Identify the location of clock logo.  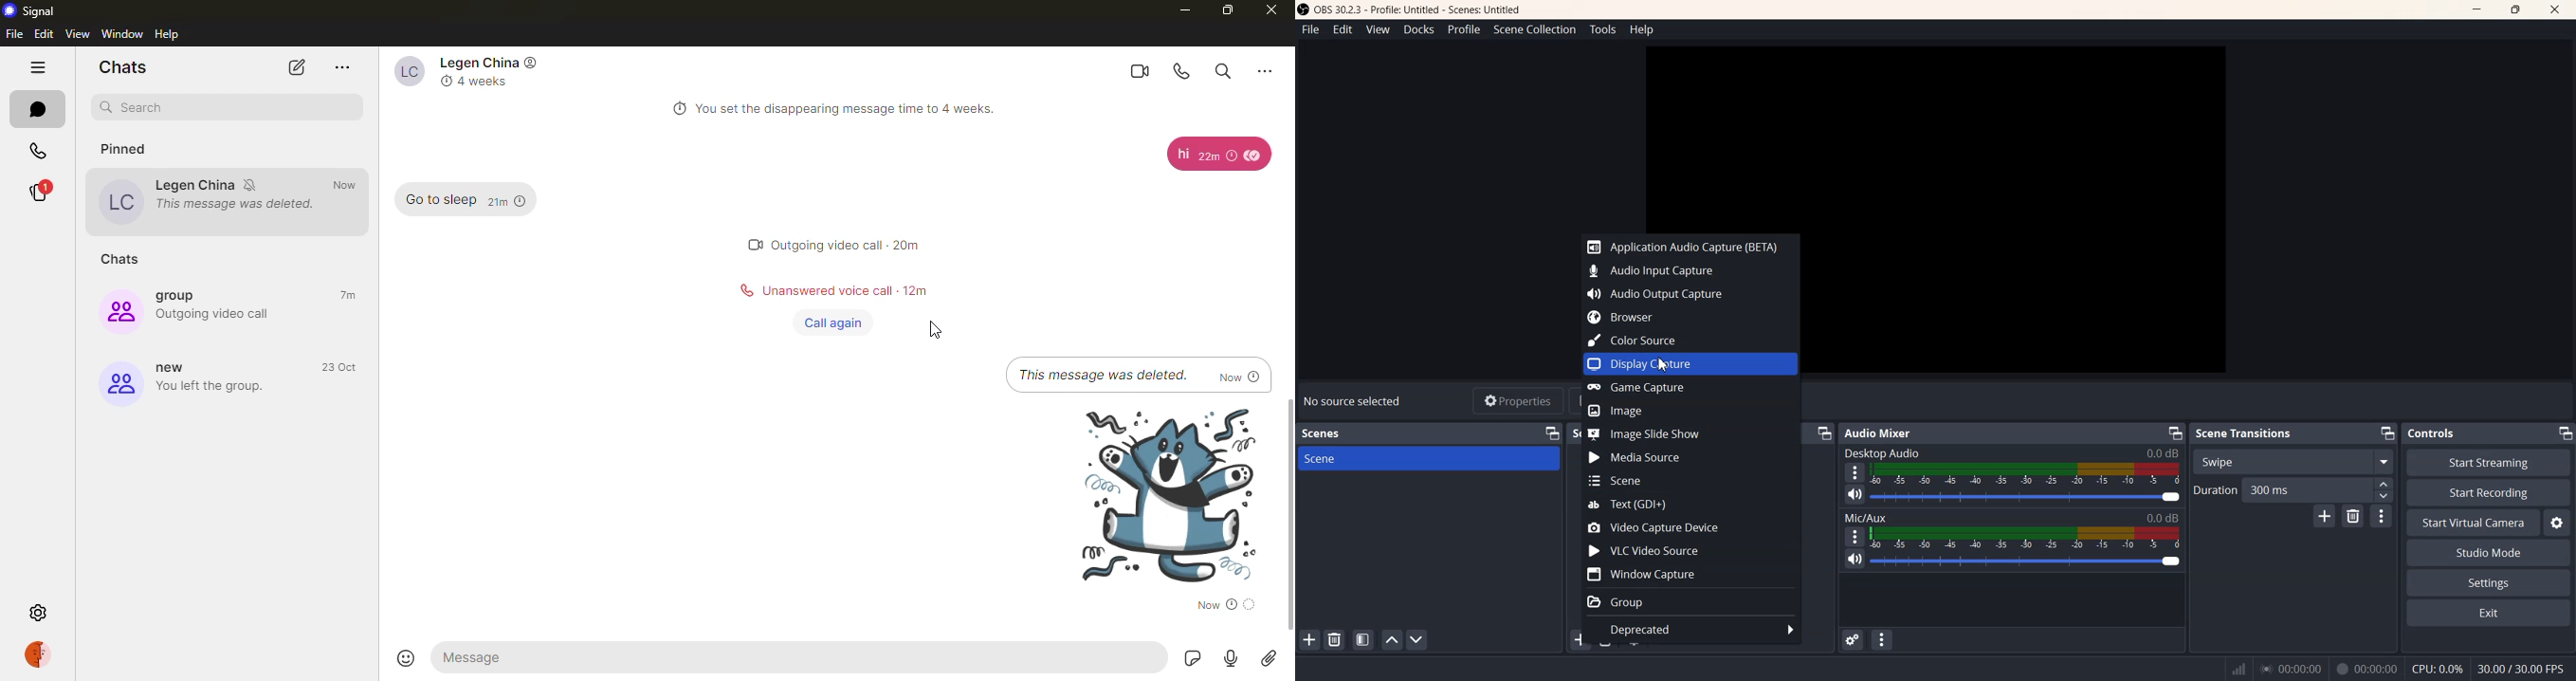
(445, 81).